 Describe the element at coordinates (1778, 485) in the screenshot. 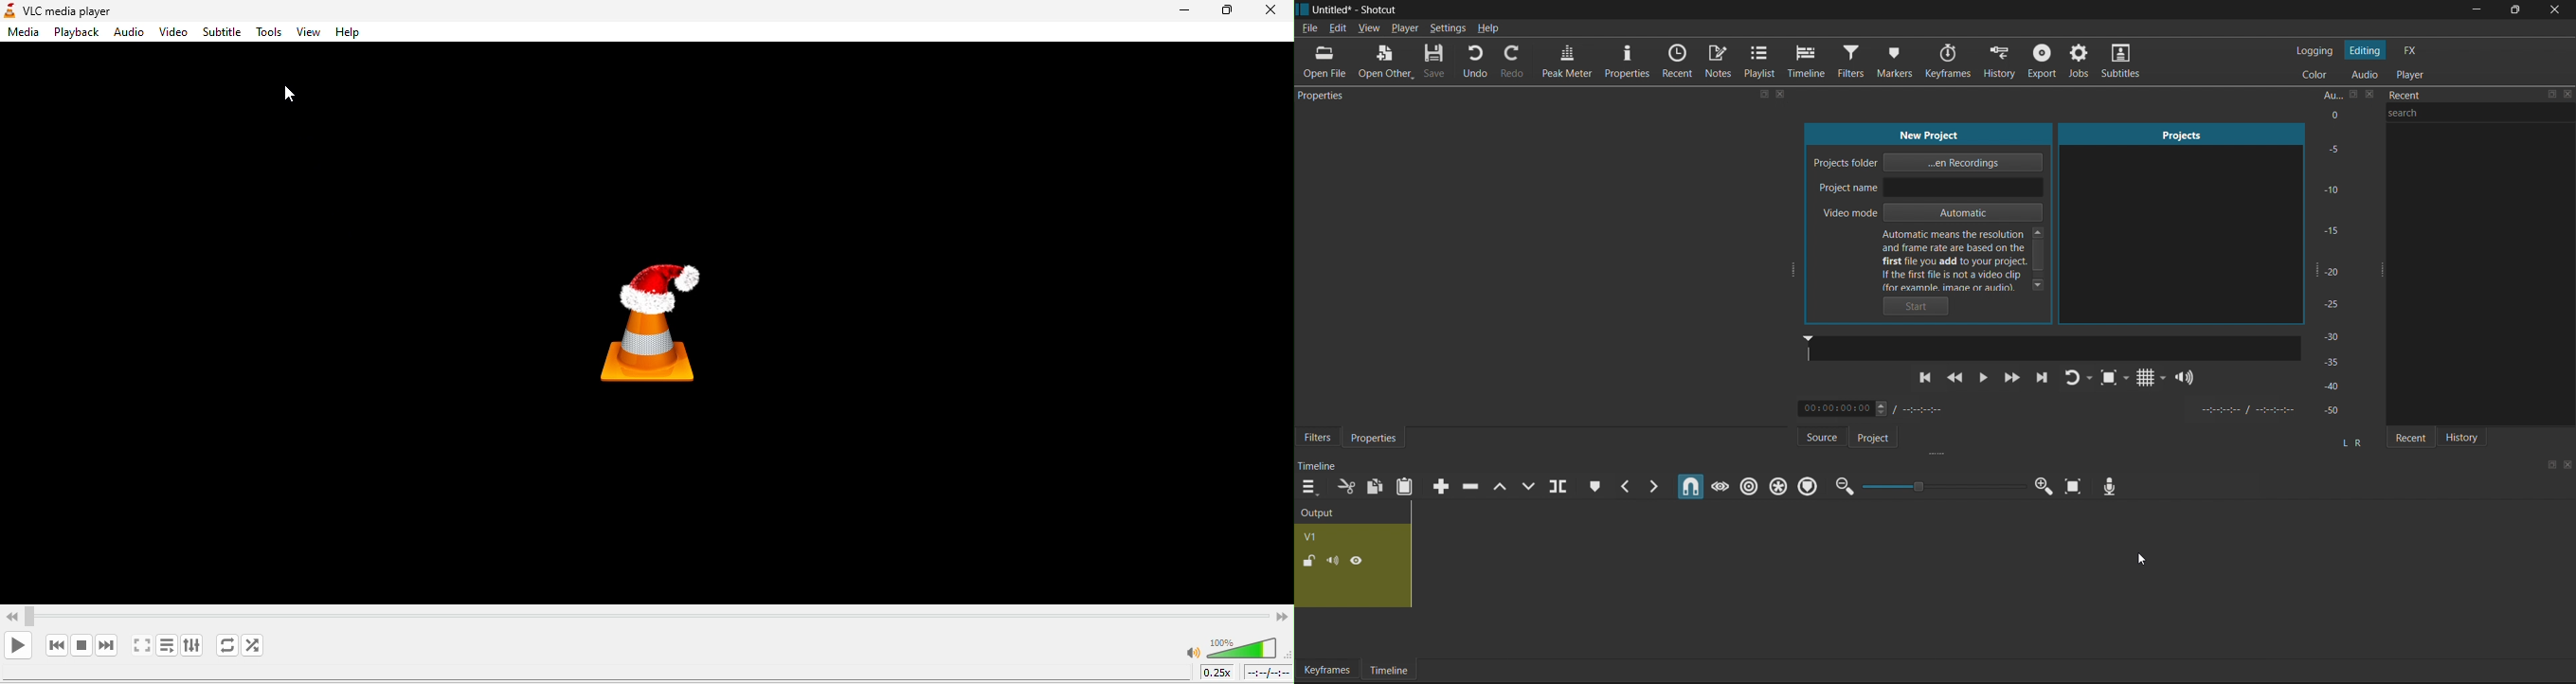

I see `Ripple all tracks` at that location.